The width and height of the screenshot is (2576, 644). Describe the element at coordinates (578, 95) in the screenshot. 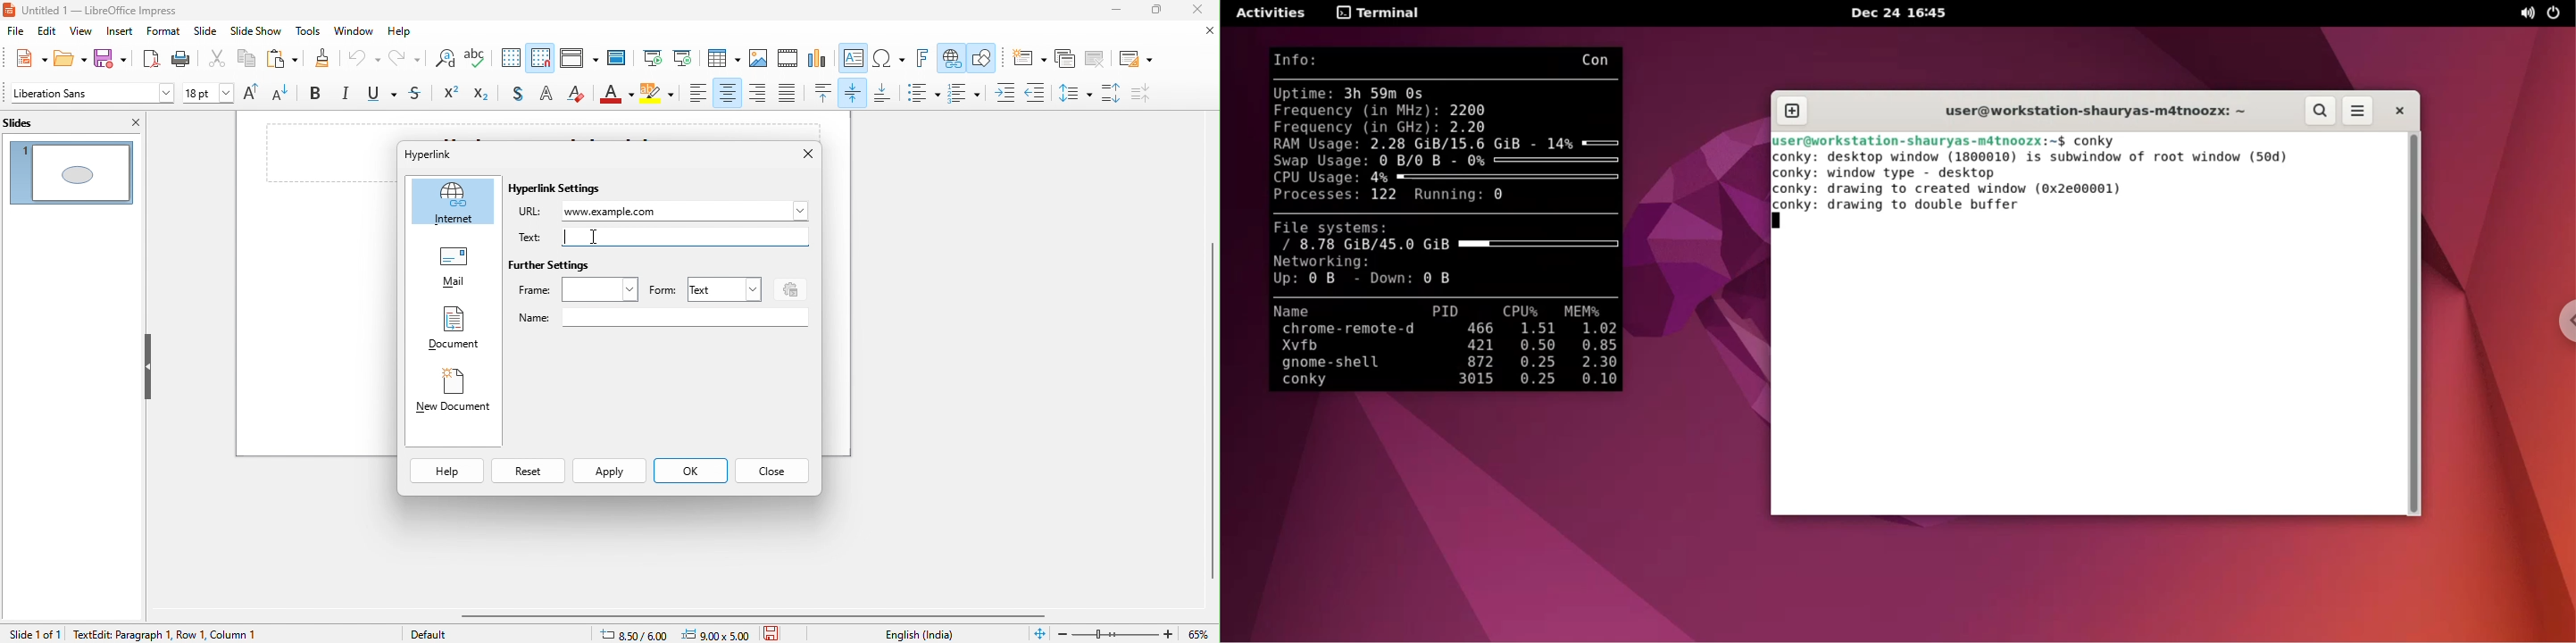

I see `clear direct formatting` at that location.